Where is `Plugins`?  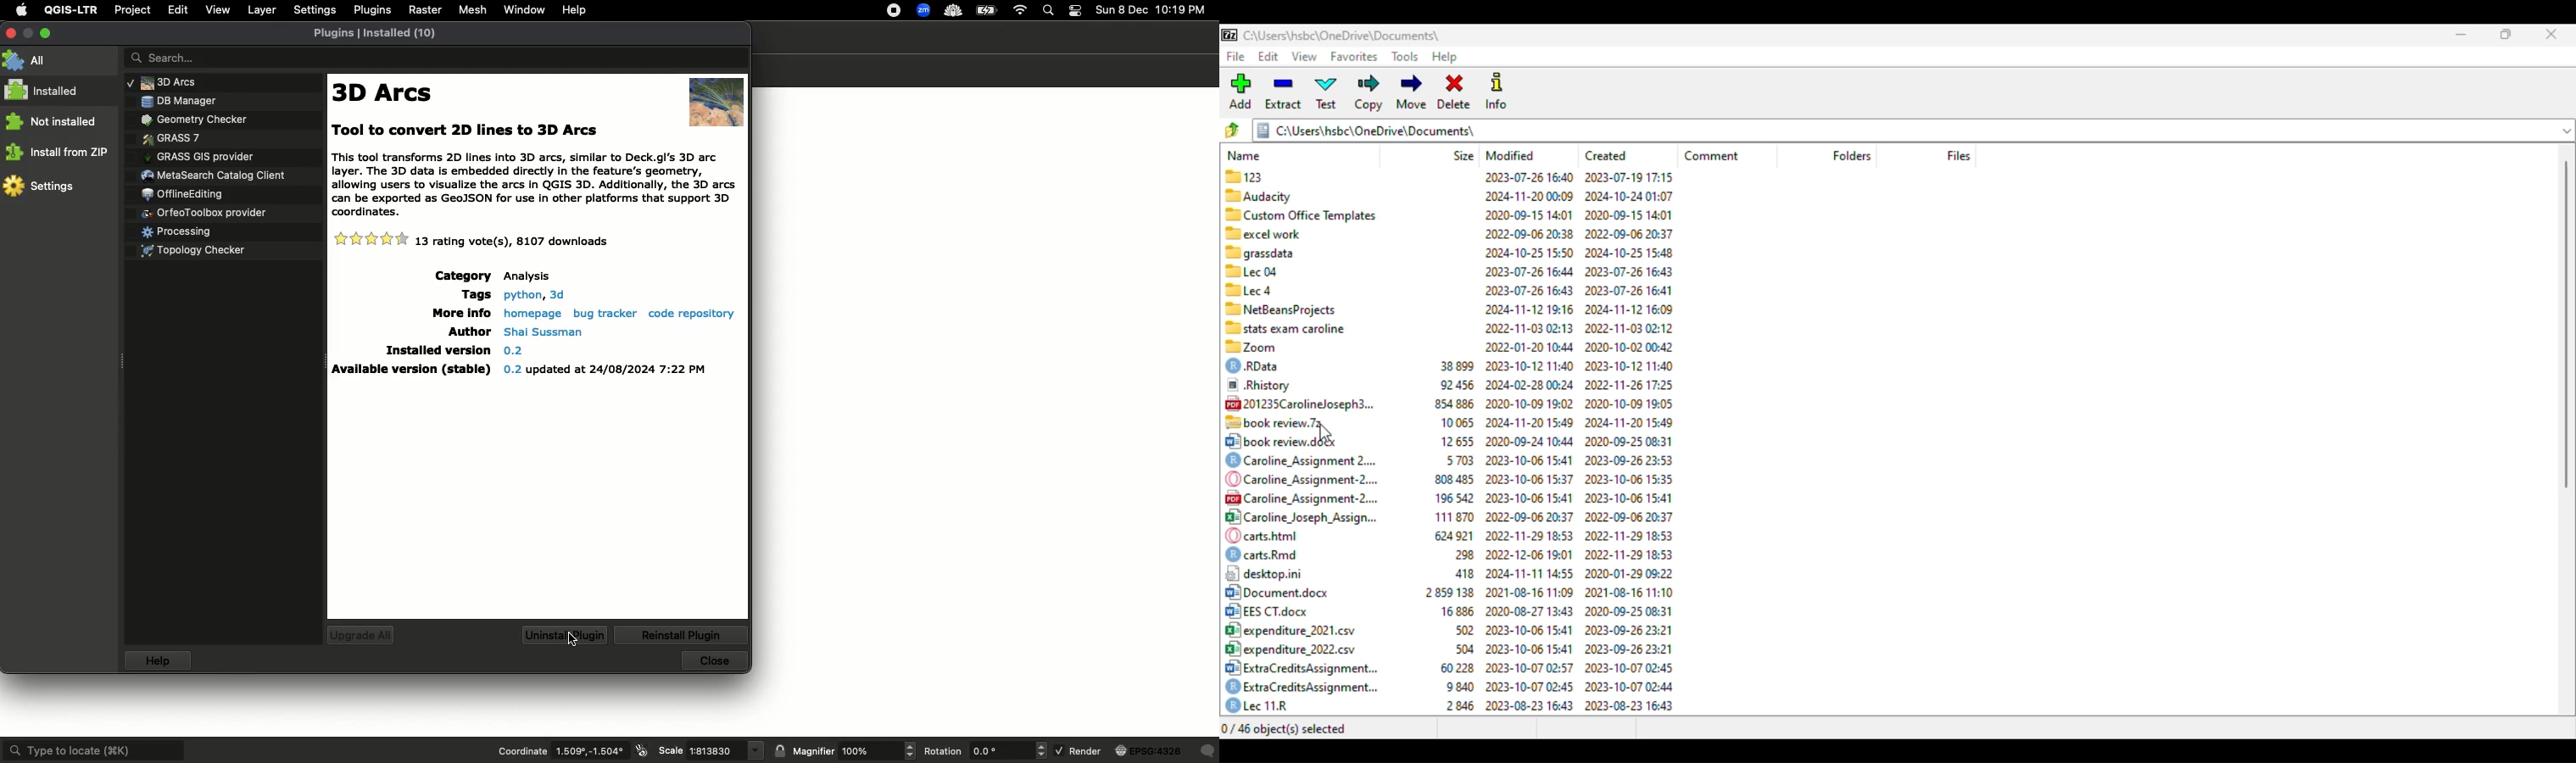
Plugins is located at coordinates (204, 212).